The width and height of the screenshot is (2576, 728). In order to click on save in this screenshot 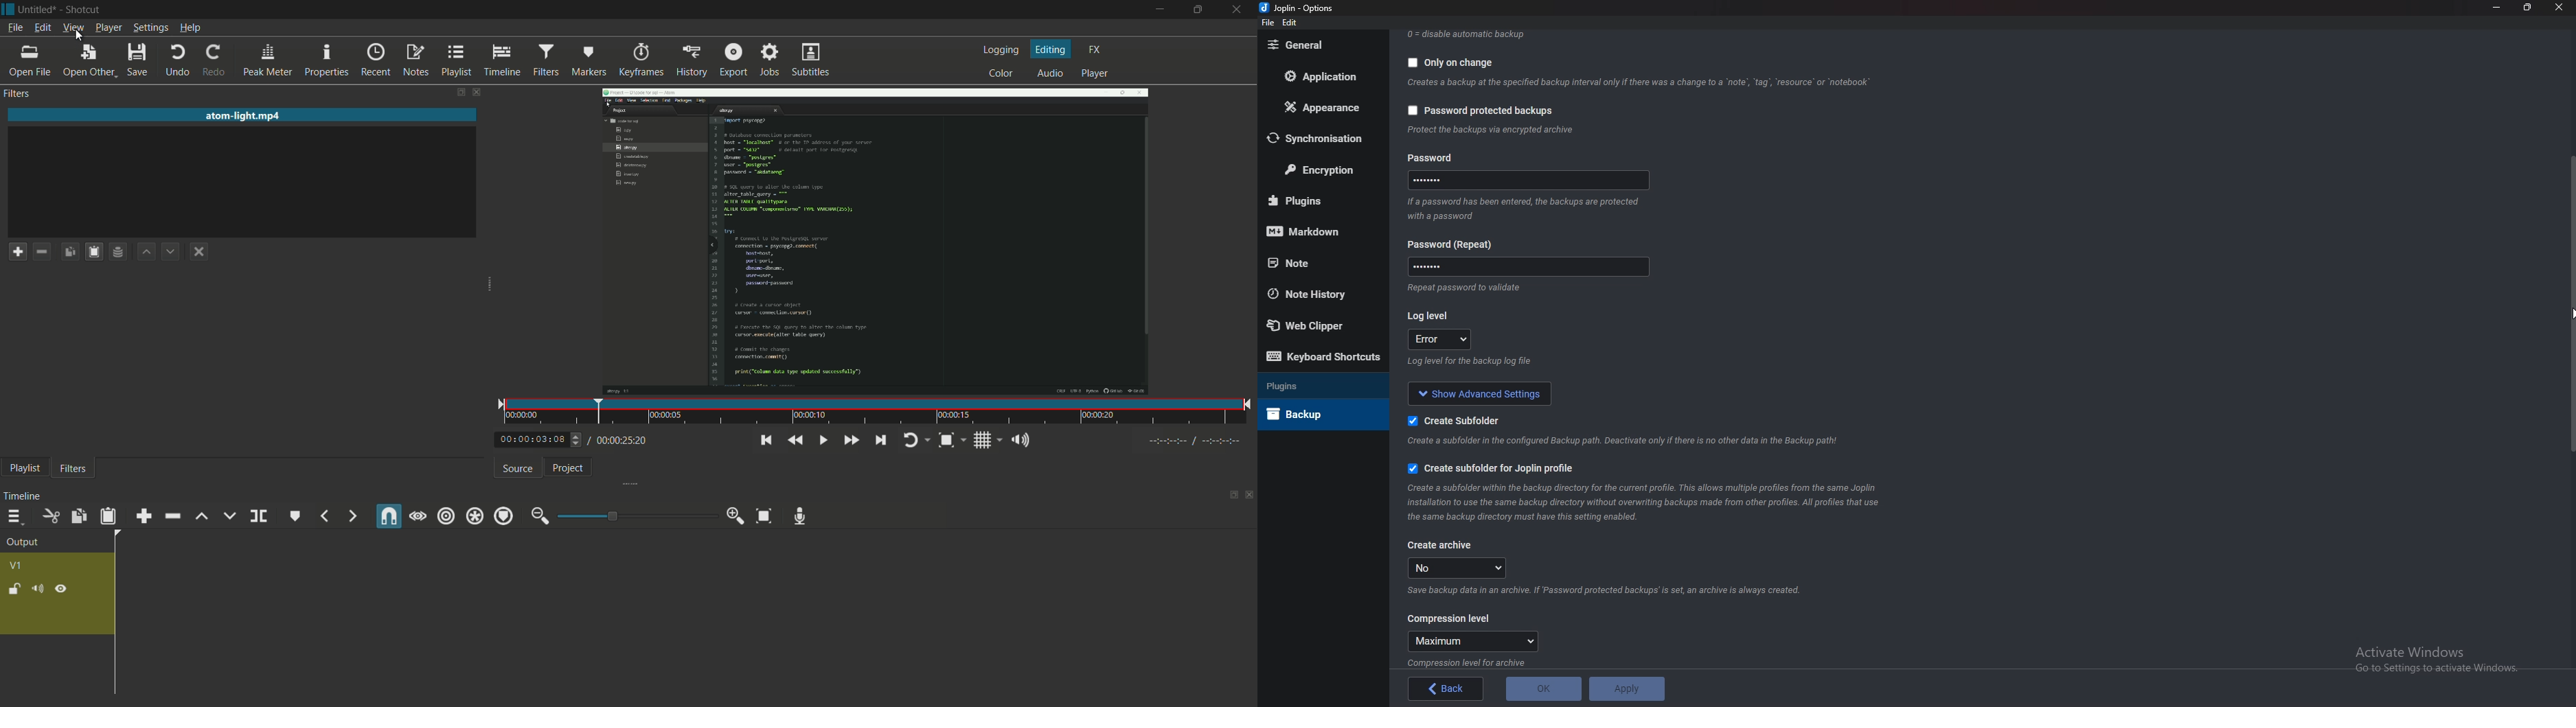, I will do `click(136, 59)`.